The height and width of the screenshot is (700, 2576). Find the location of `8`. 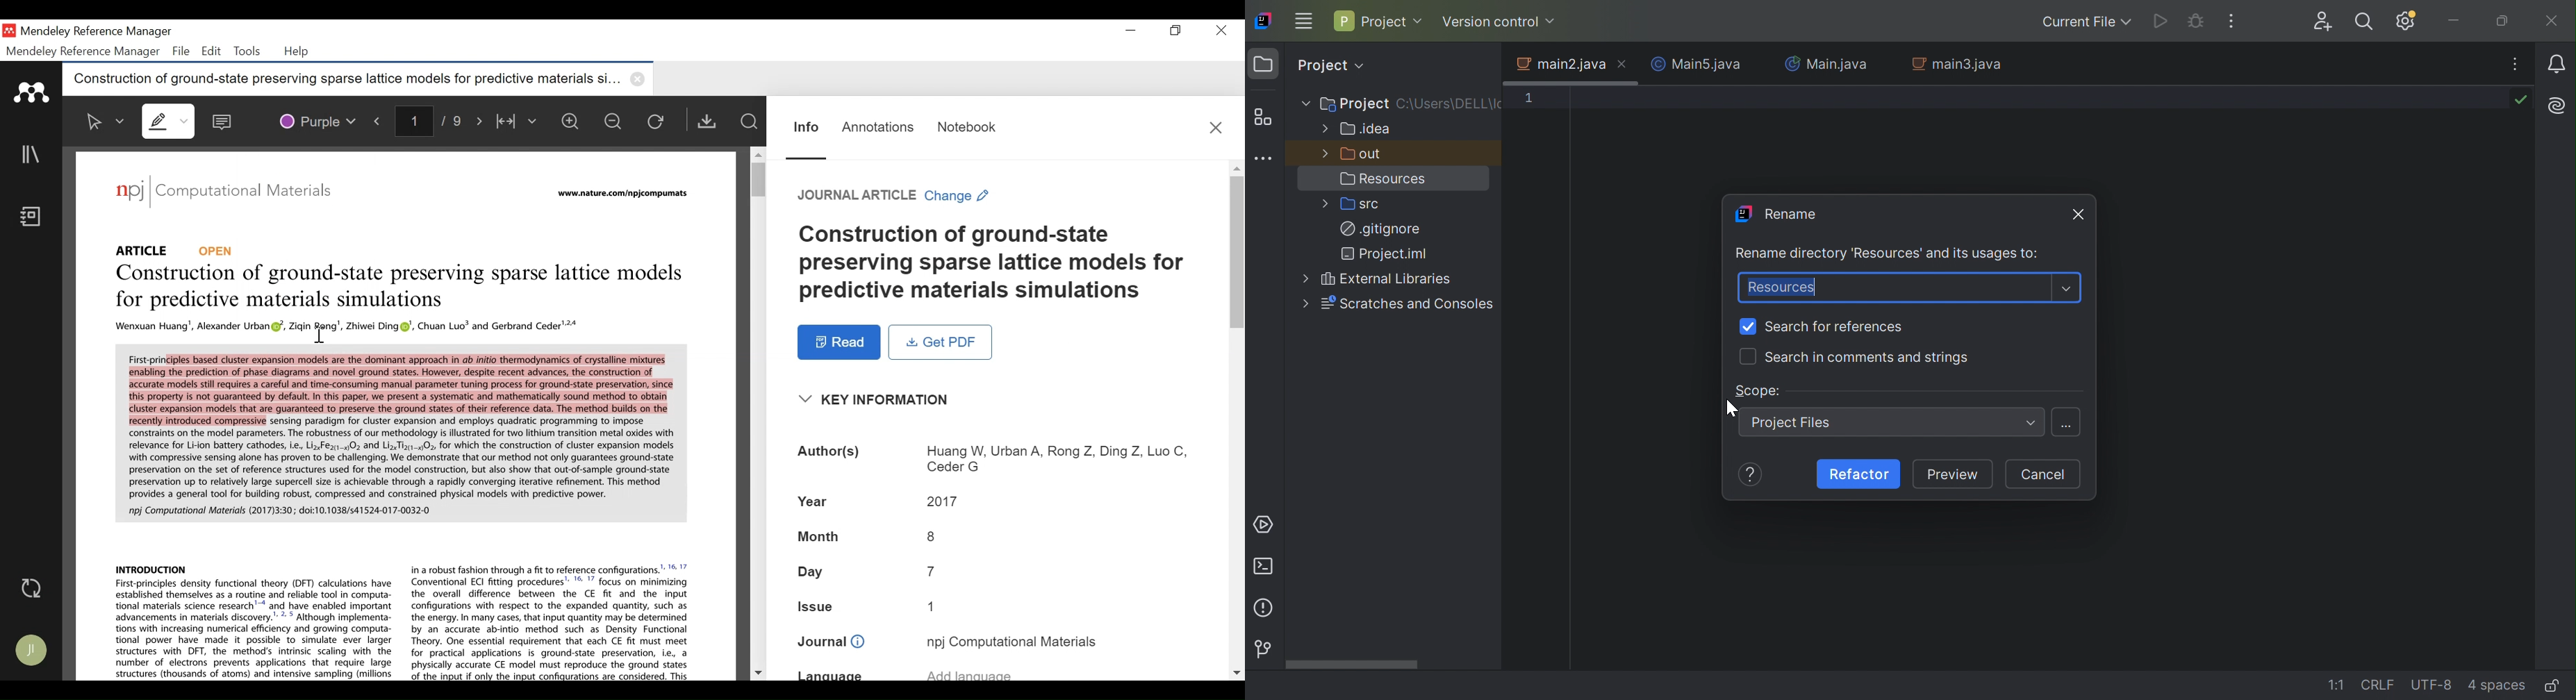

8 is located at coordinates (931, 538).